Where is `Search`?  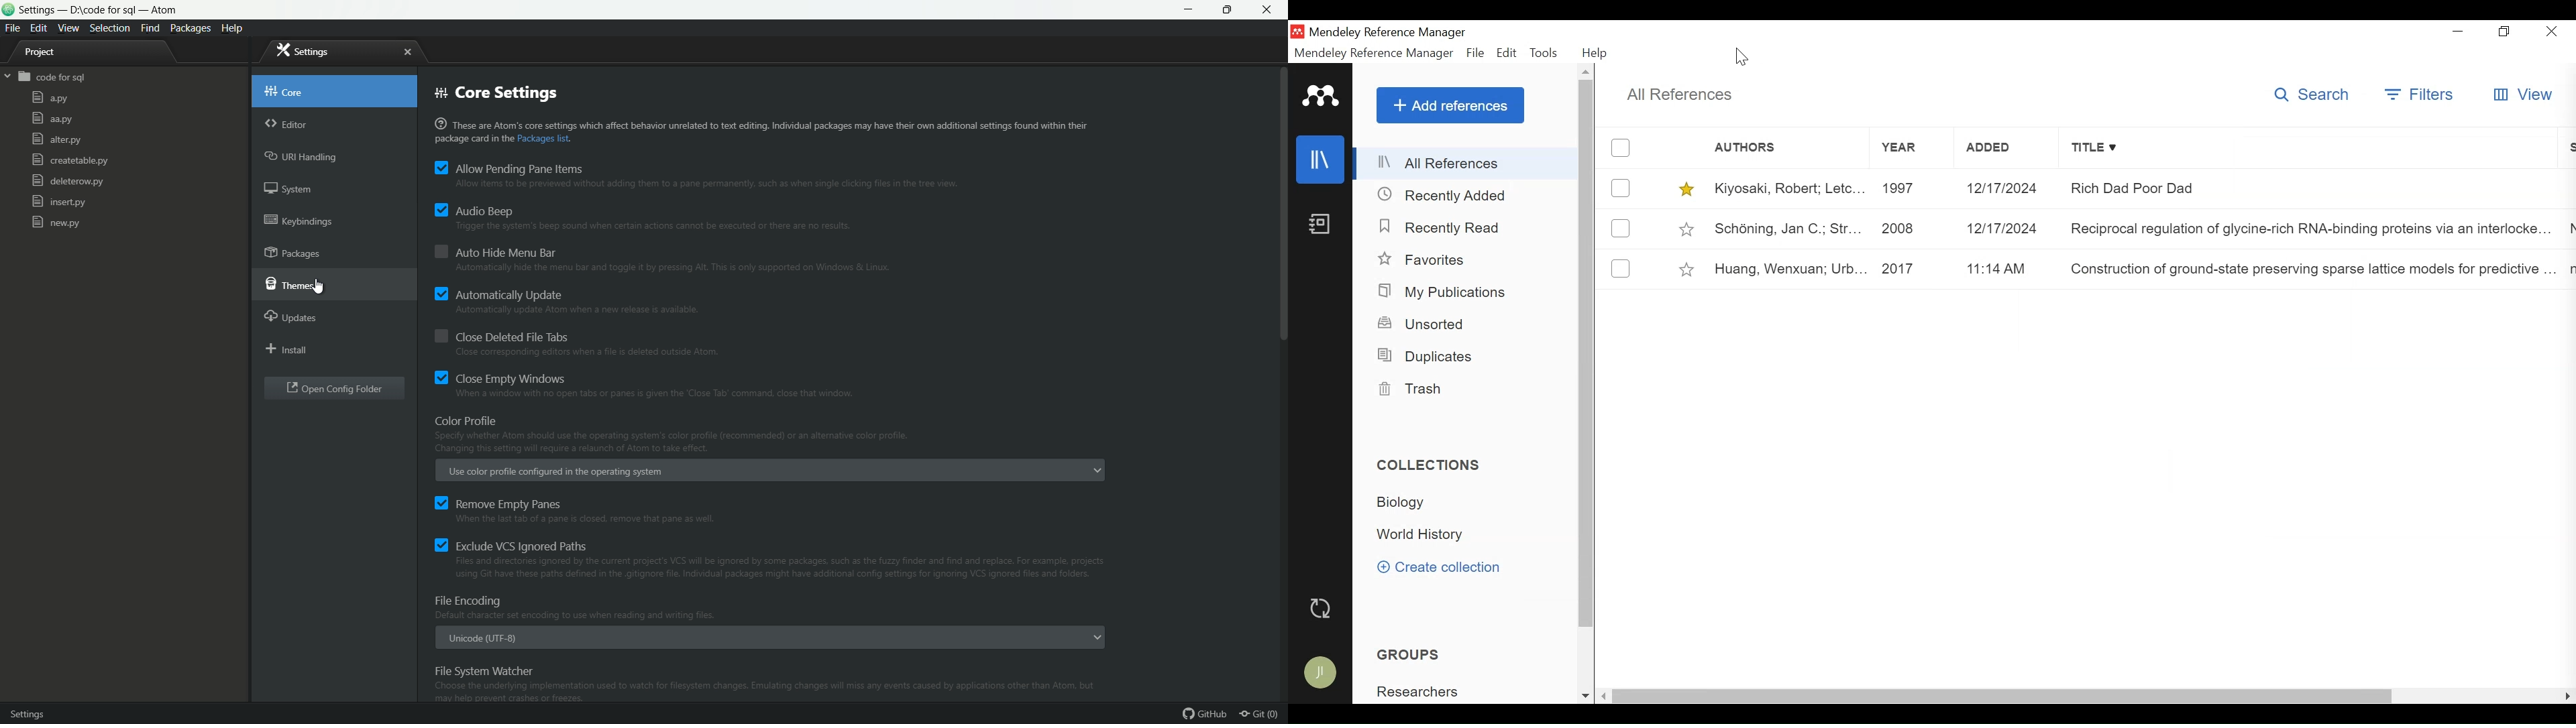 Search is located at coordinates (2309, 95).